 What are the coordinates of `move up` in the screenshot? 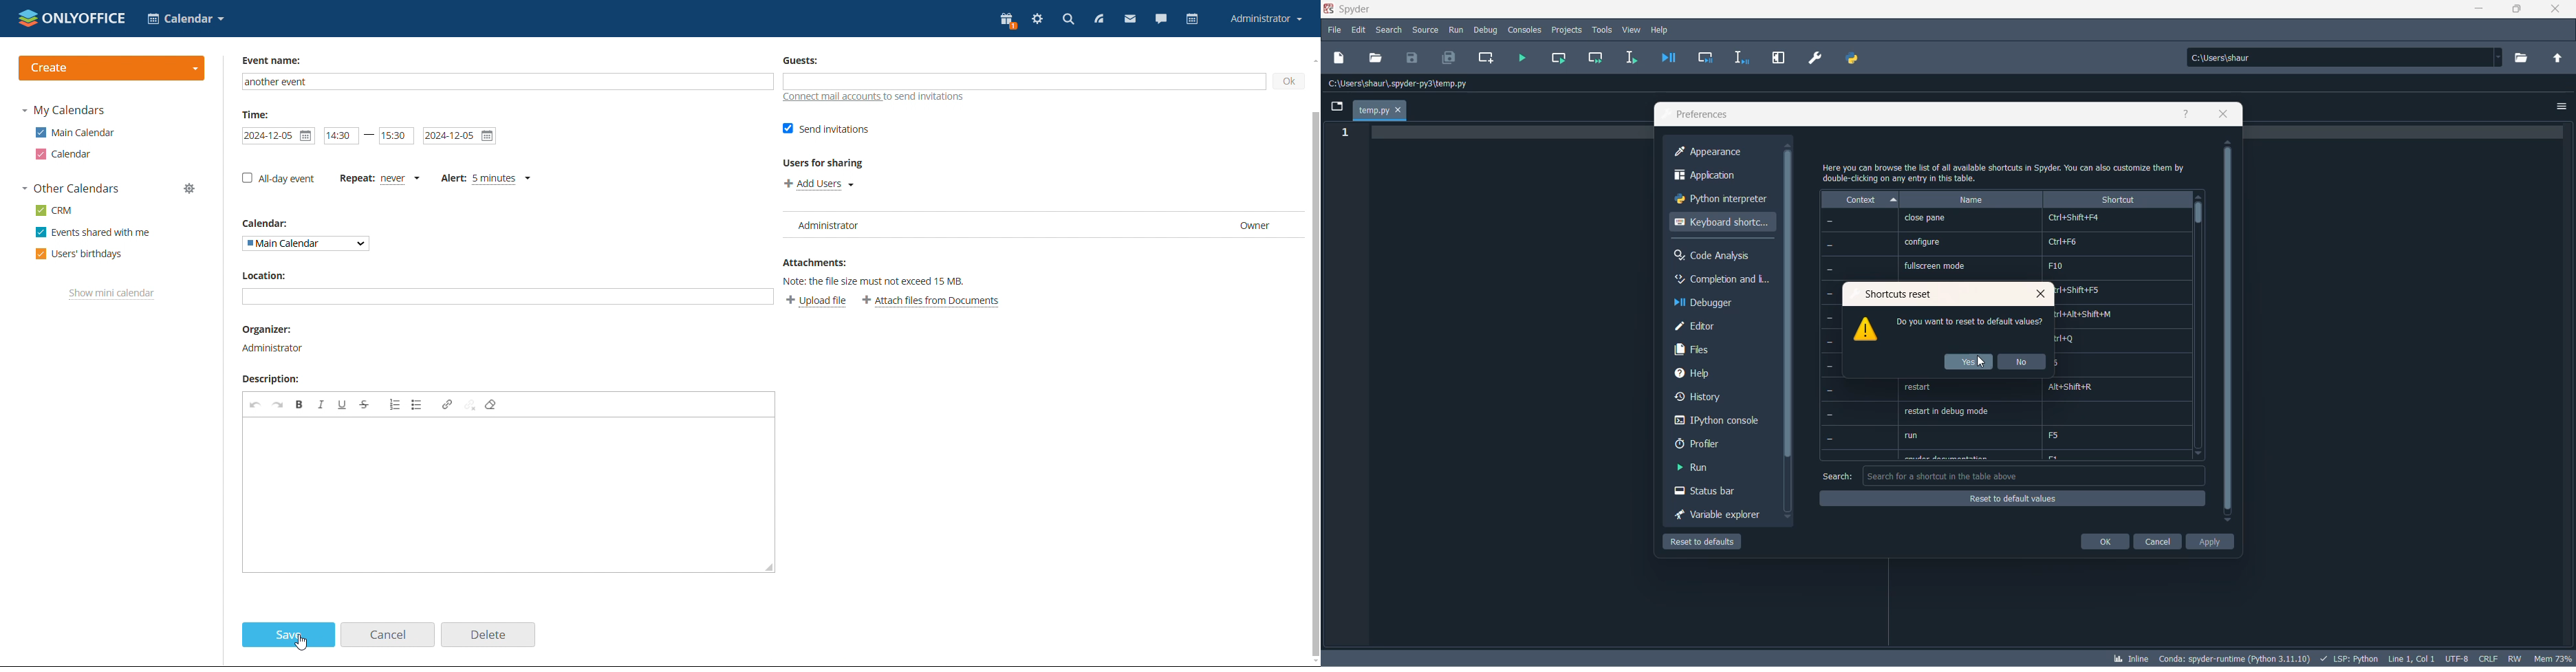 It's located at (2200, 197).